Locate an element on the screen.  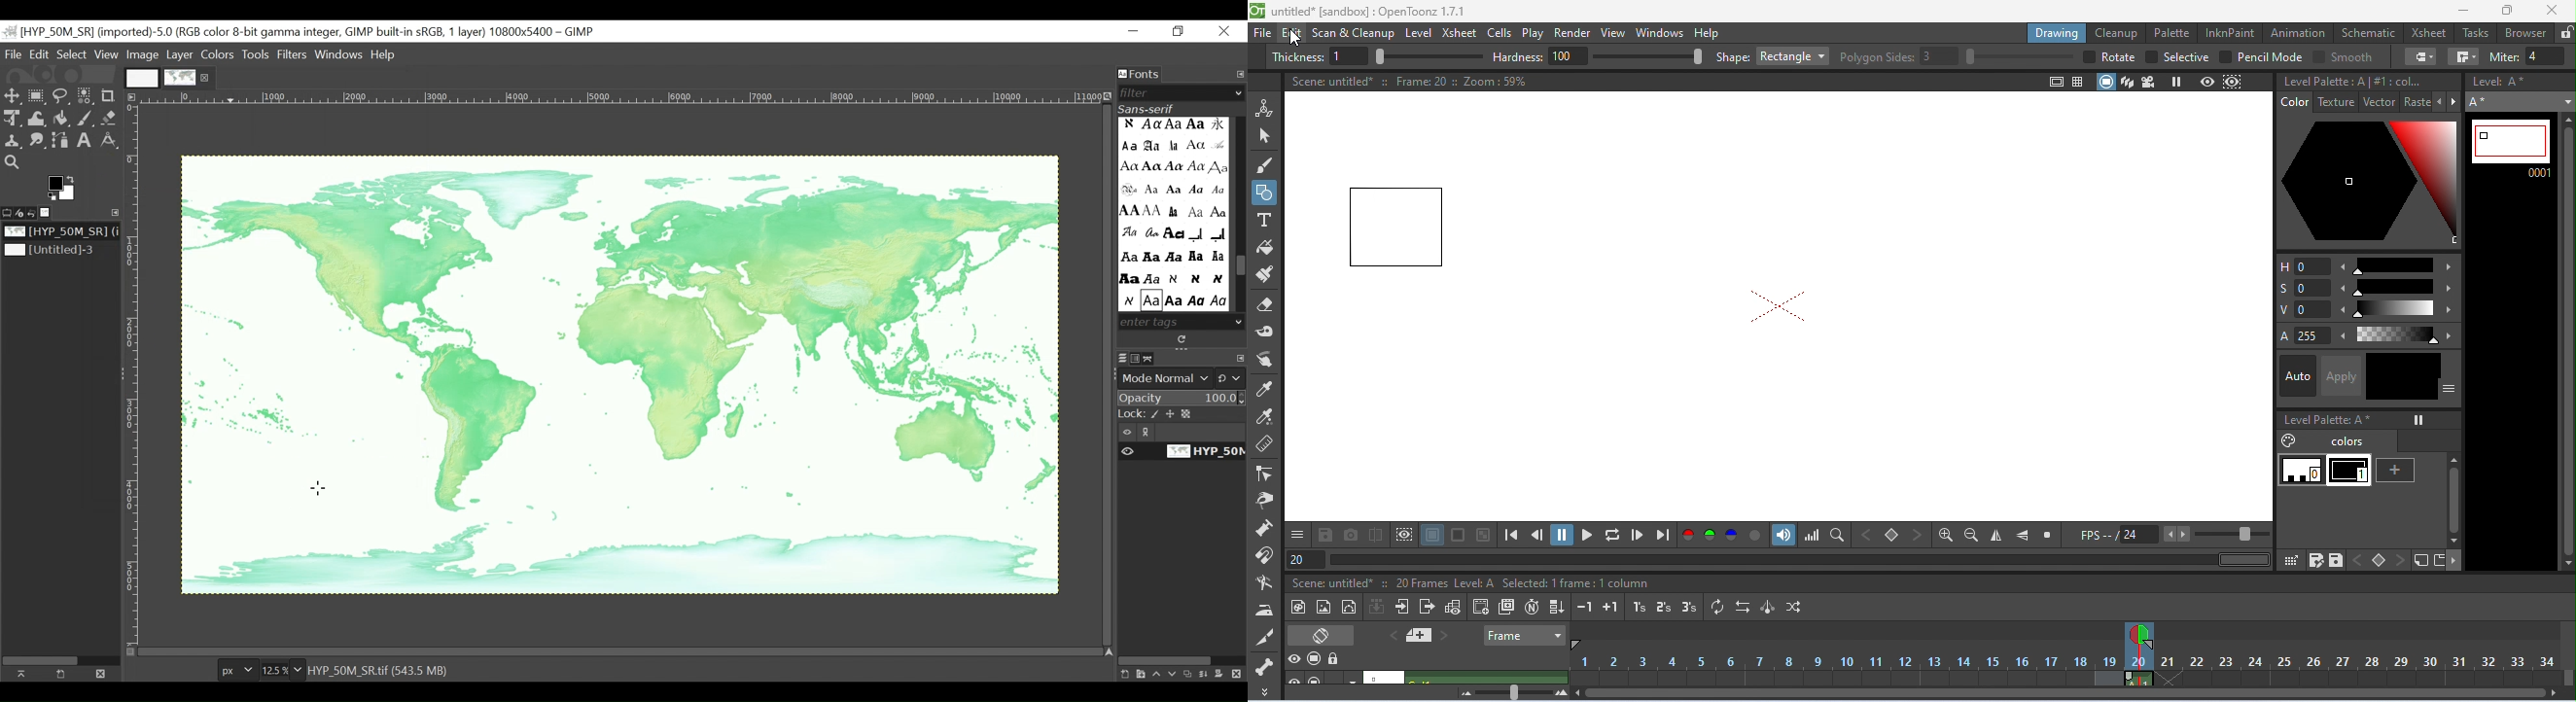
save palette is located at coordinates (2336, 562).